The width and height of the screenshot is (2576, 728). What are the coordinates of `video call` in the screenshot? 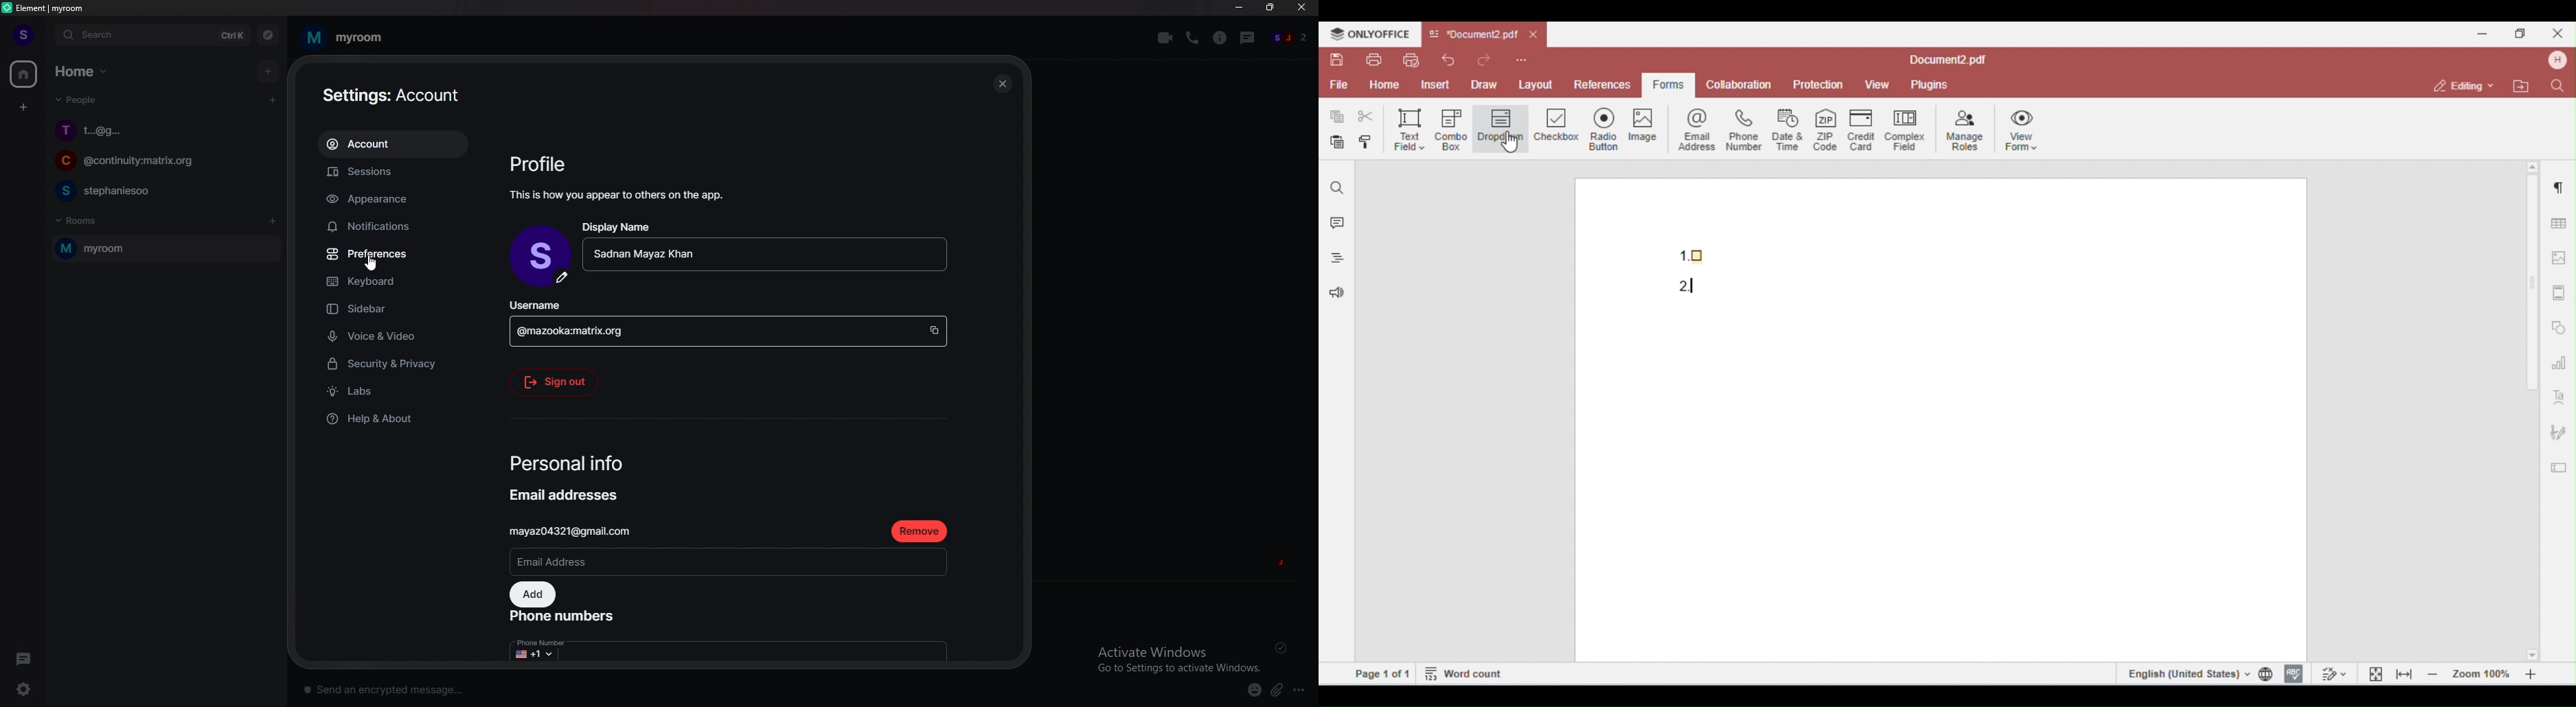 It's located at (1165, 38).